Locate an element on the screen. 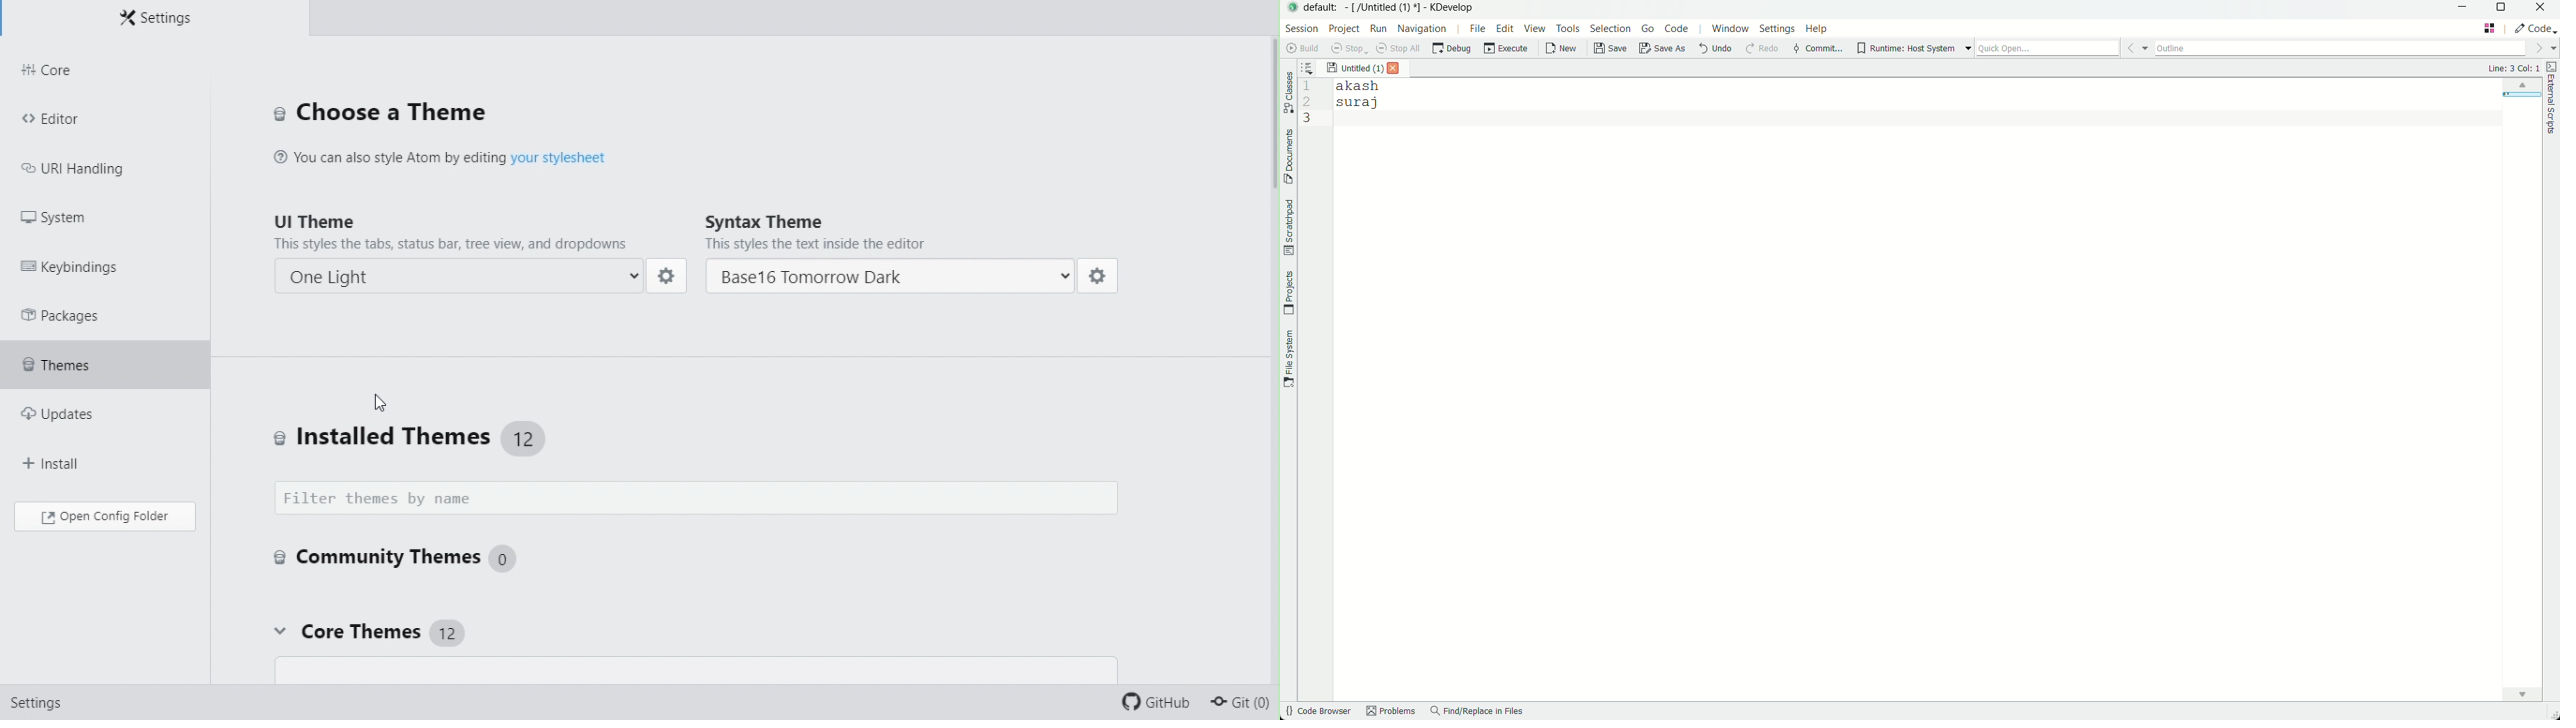 Image resolution: width=2576 pixels, height=728 pixels. ‘You can also style Atom by editing is located at coordinates (388, 156).